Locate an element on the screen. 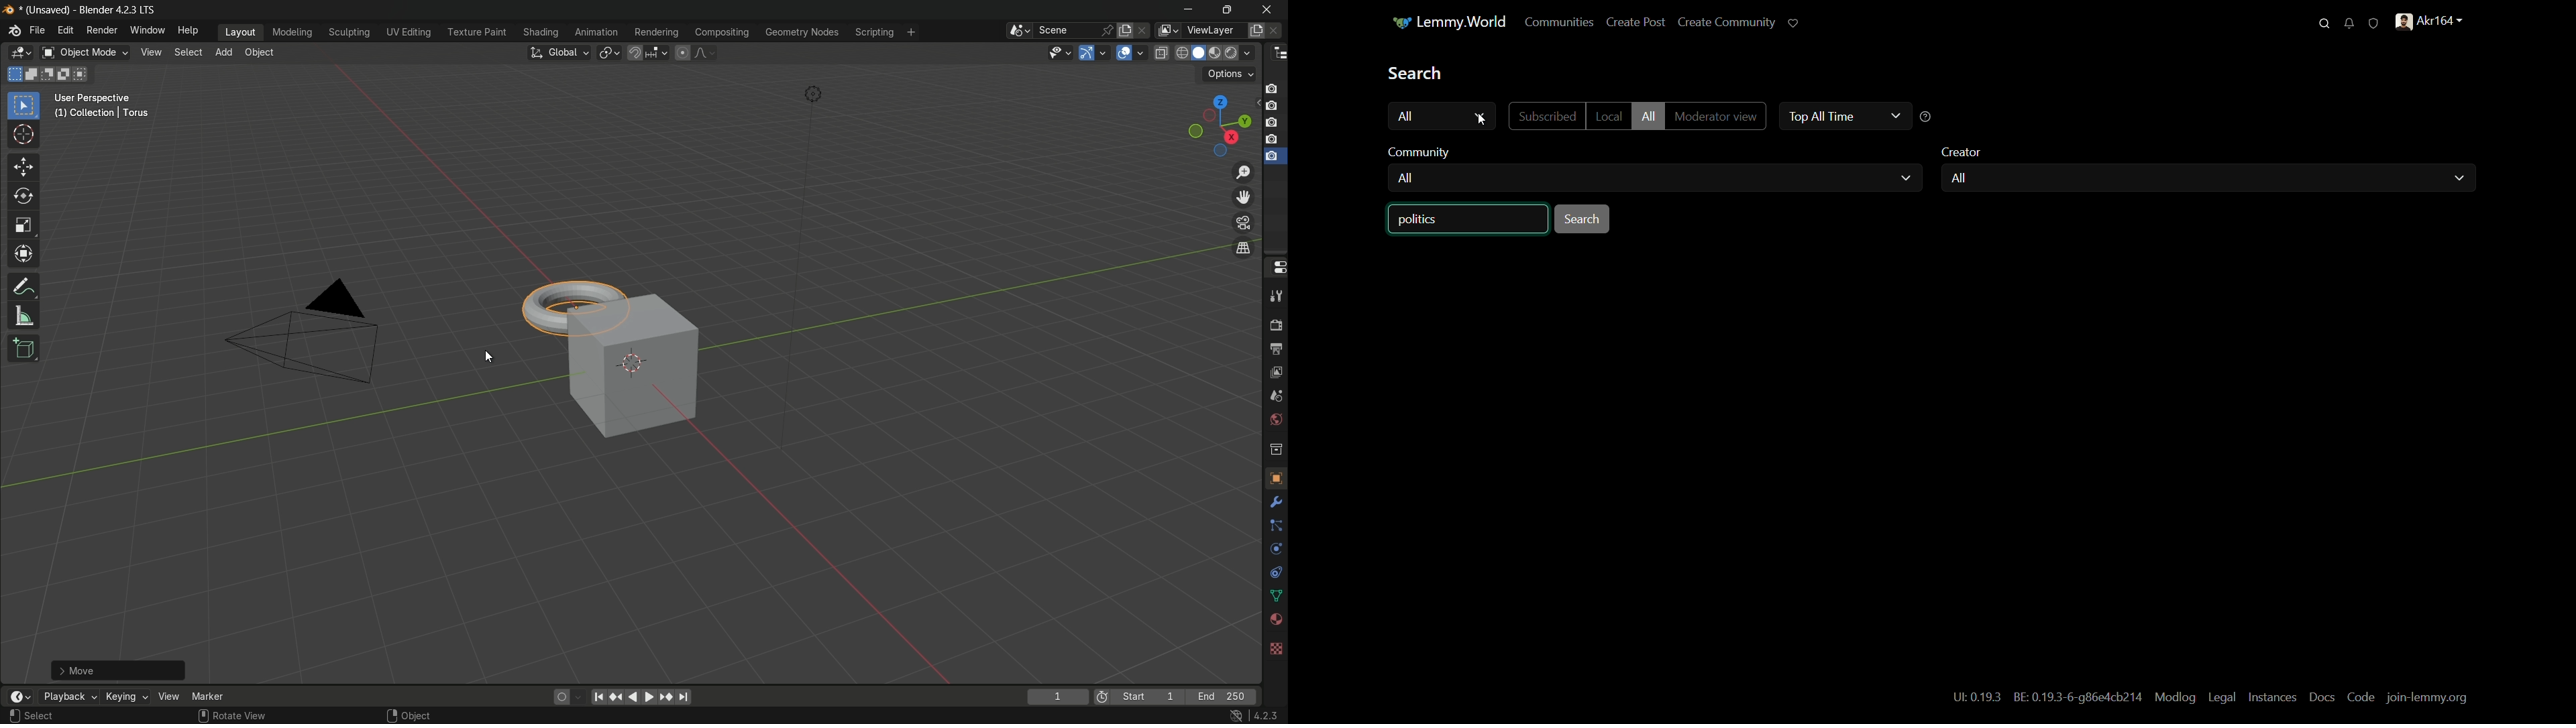 The height and width of the screenshot is (728, 2576). merge existing selection is located at coordinates (83, 74).